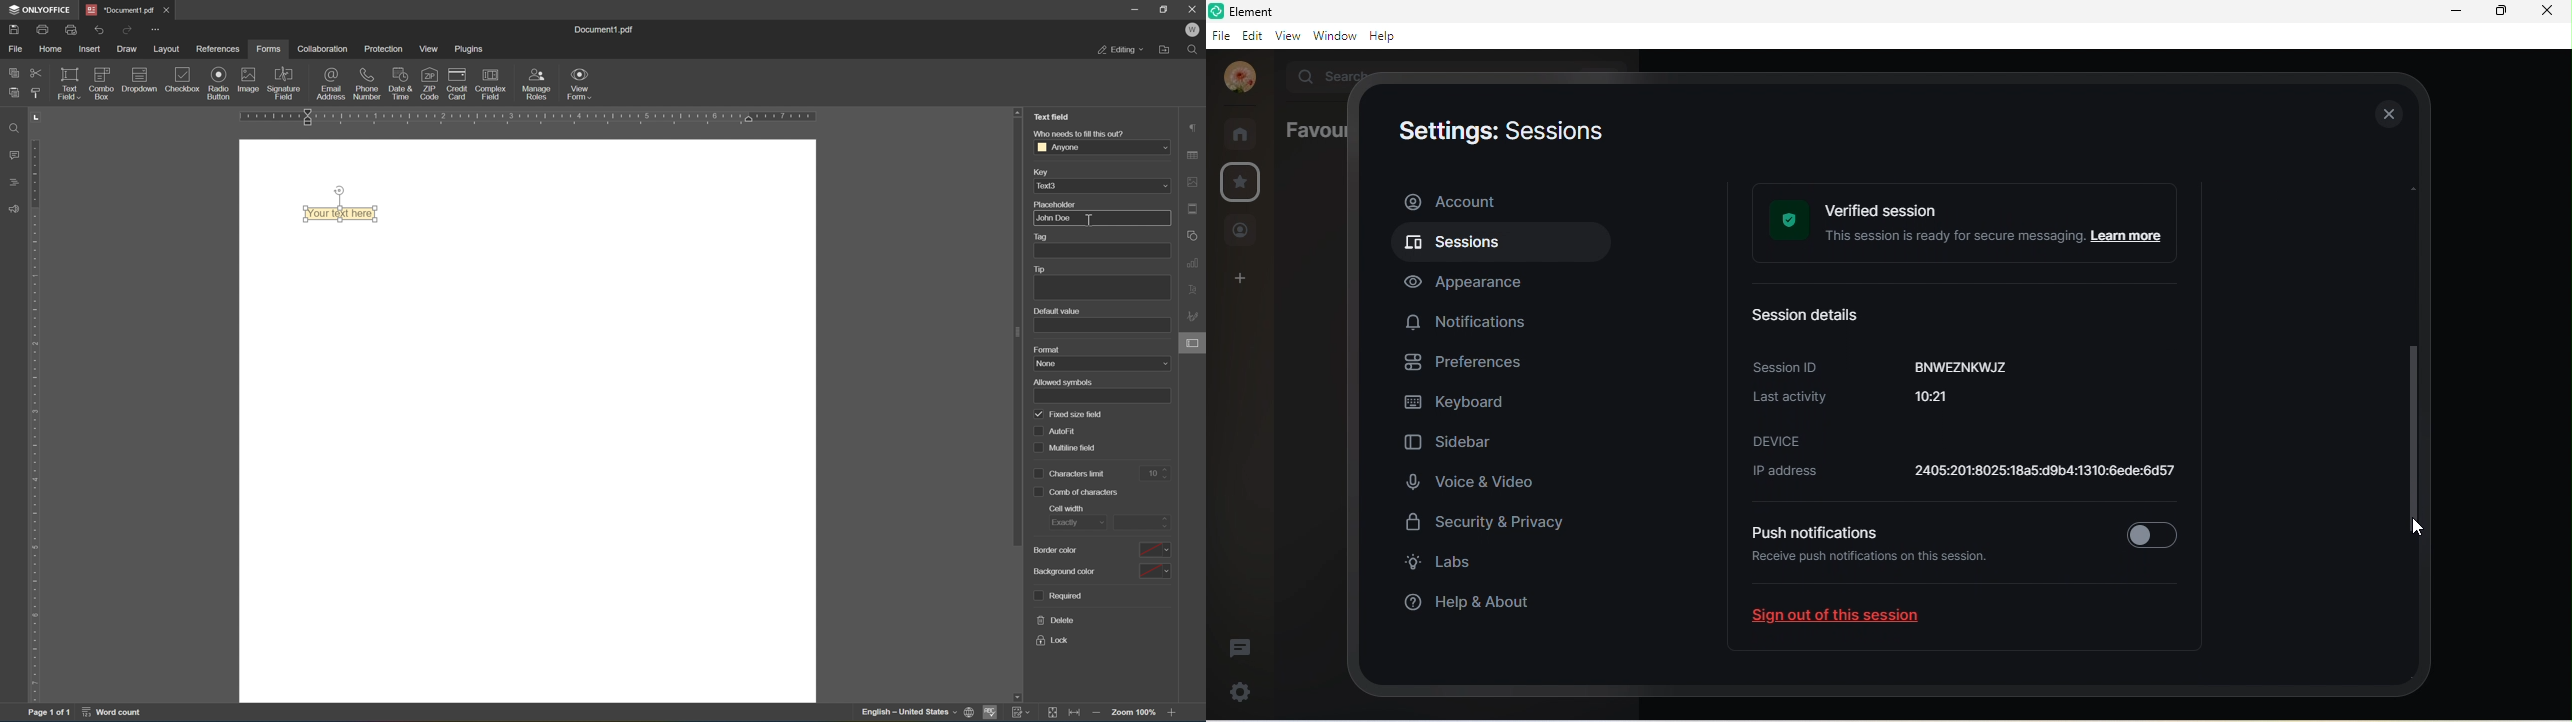 The width and height of the screenshot is (2576, 728). I want to click on cursor, so click(1195, 345).